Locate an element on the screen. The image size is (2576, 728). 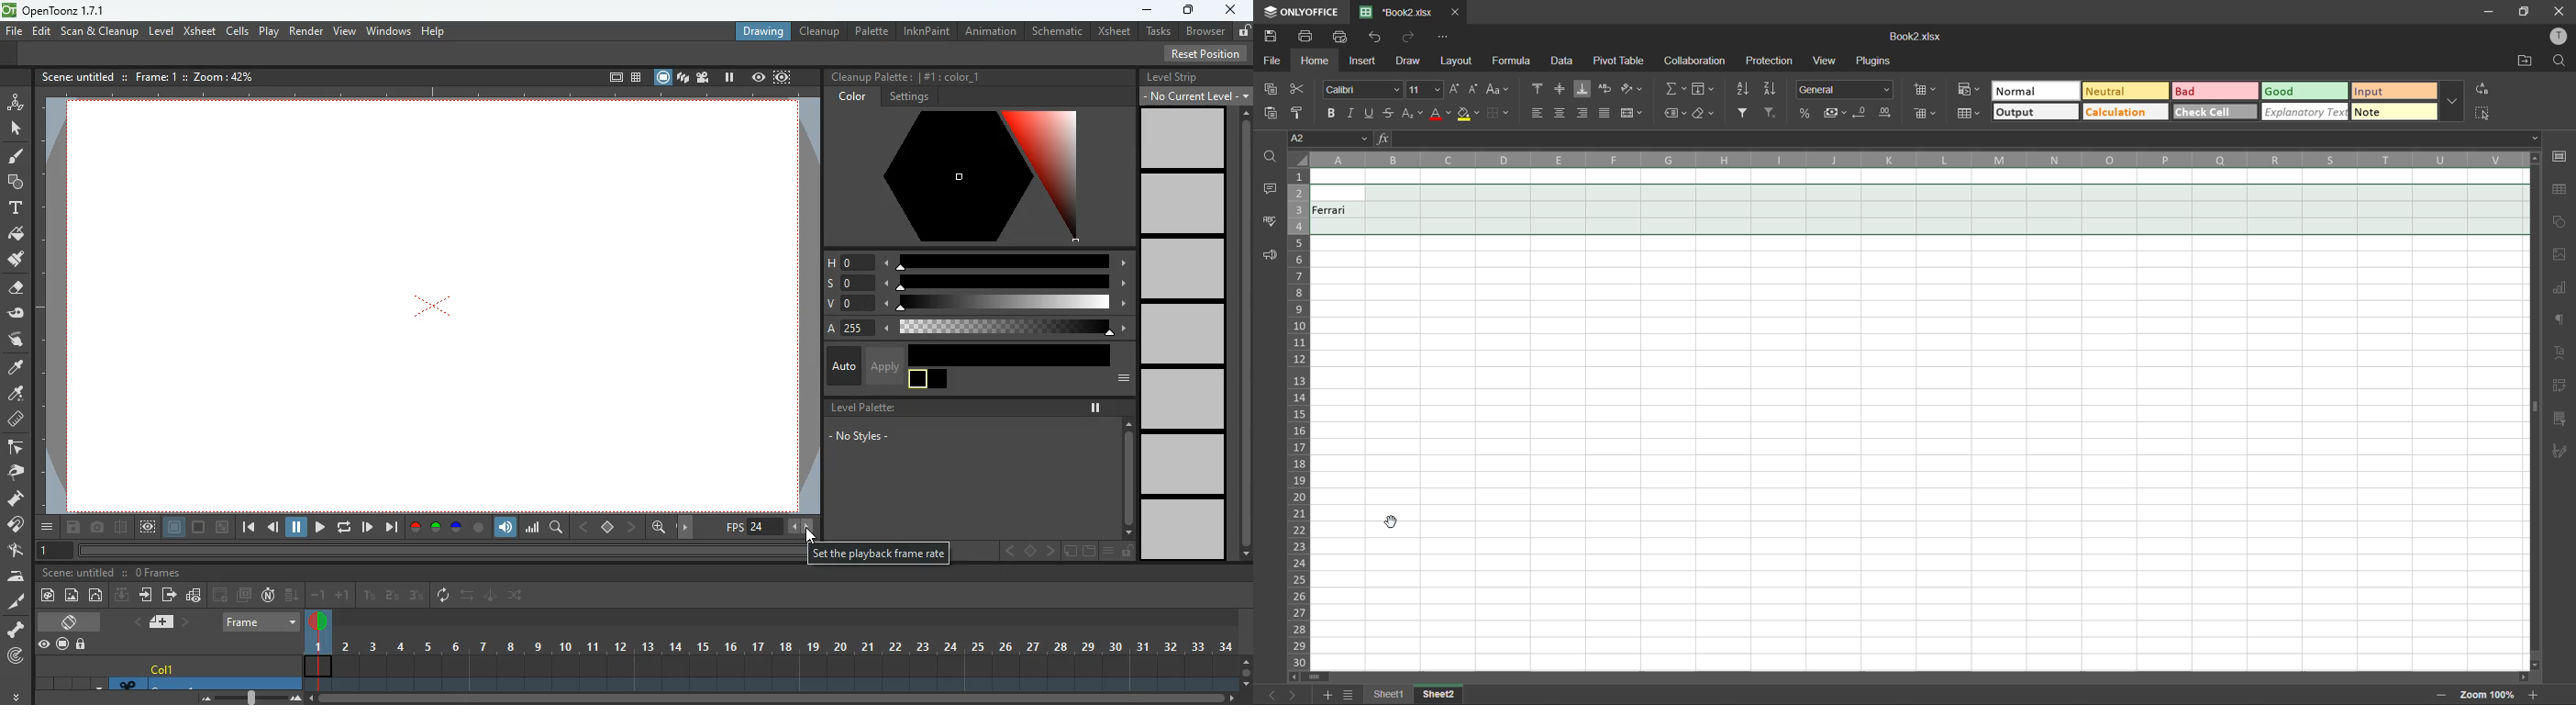
etails is located at coordinates (195, 597).